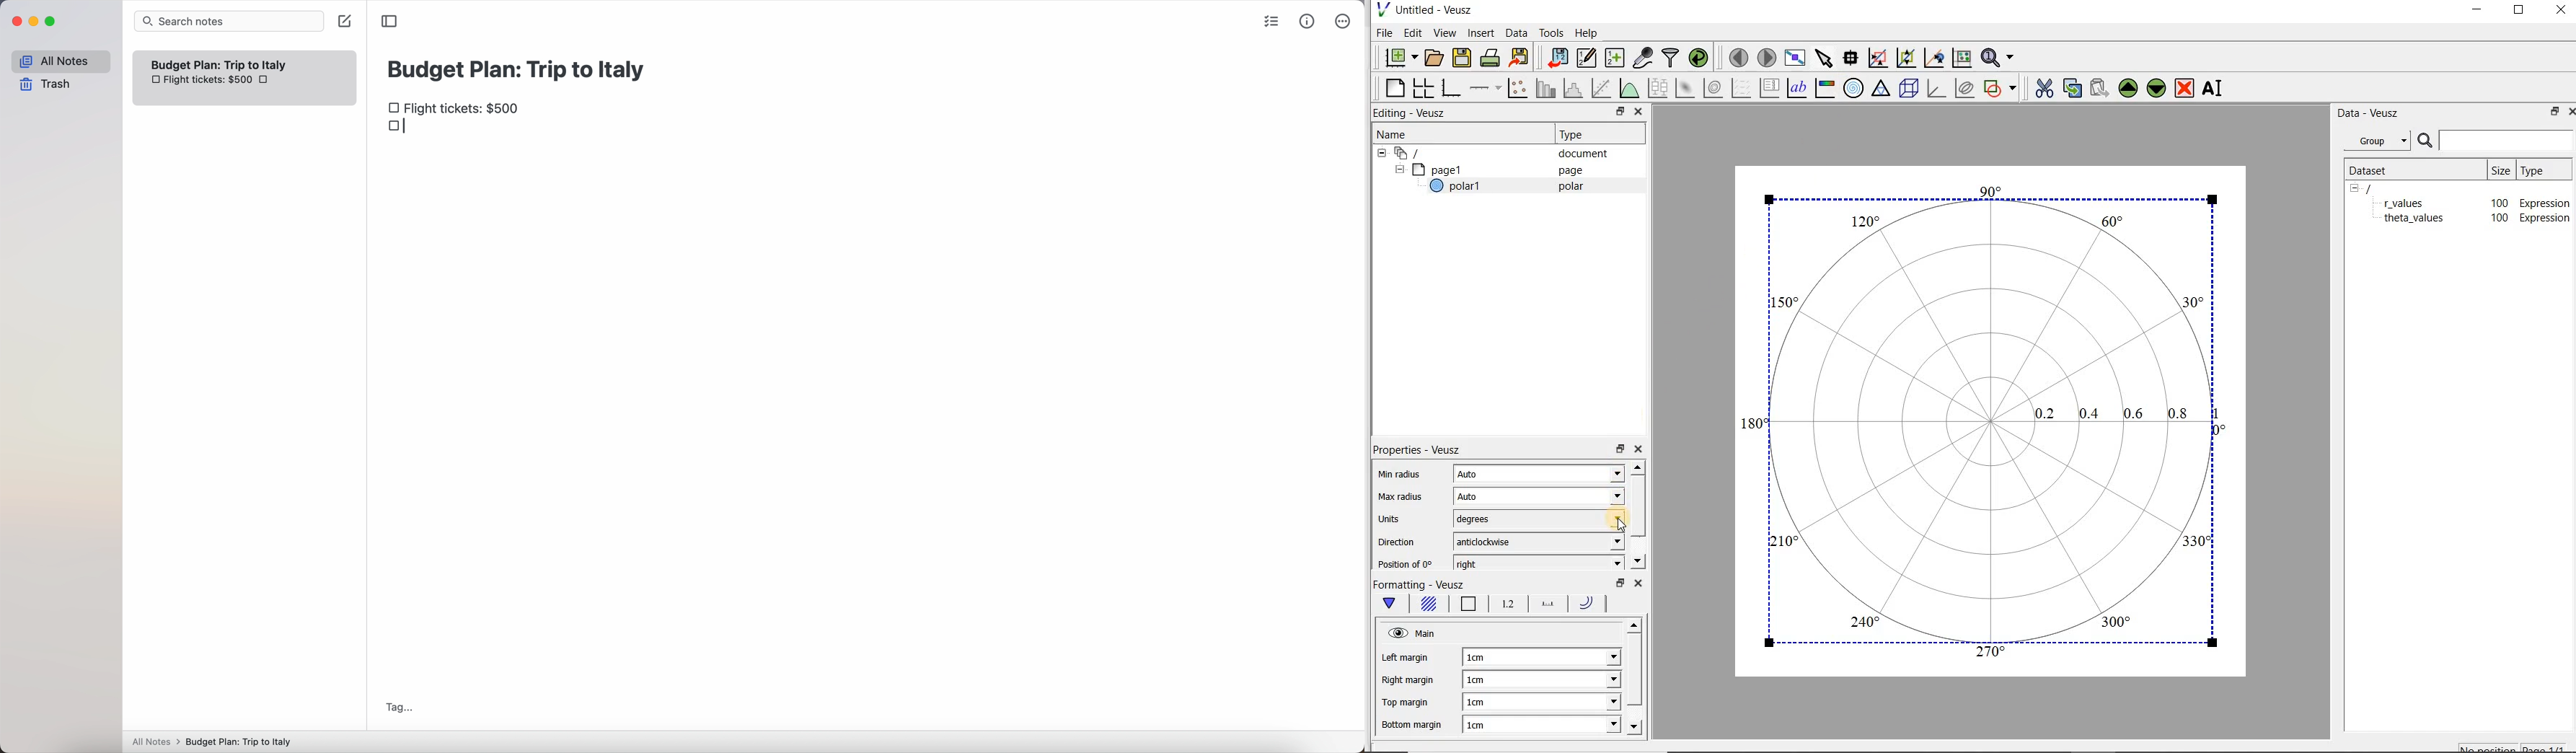 The image size is (2576, 756). Describe the element at coordinates (1465, 58) in the screenshot. I see `save the document` at that location.